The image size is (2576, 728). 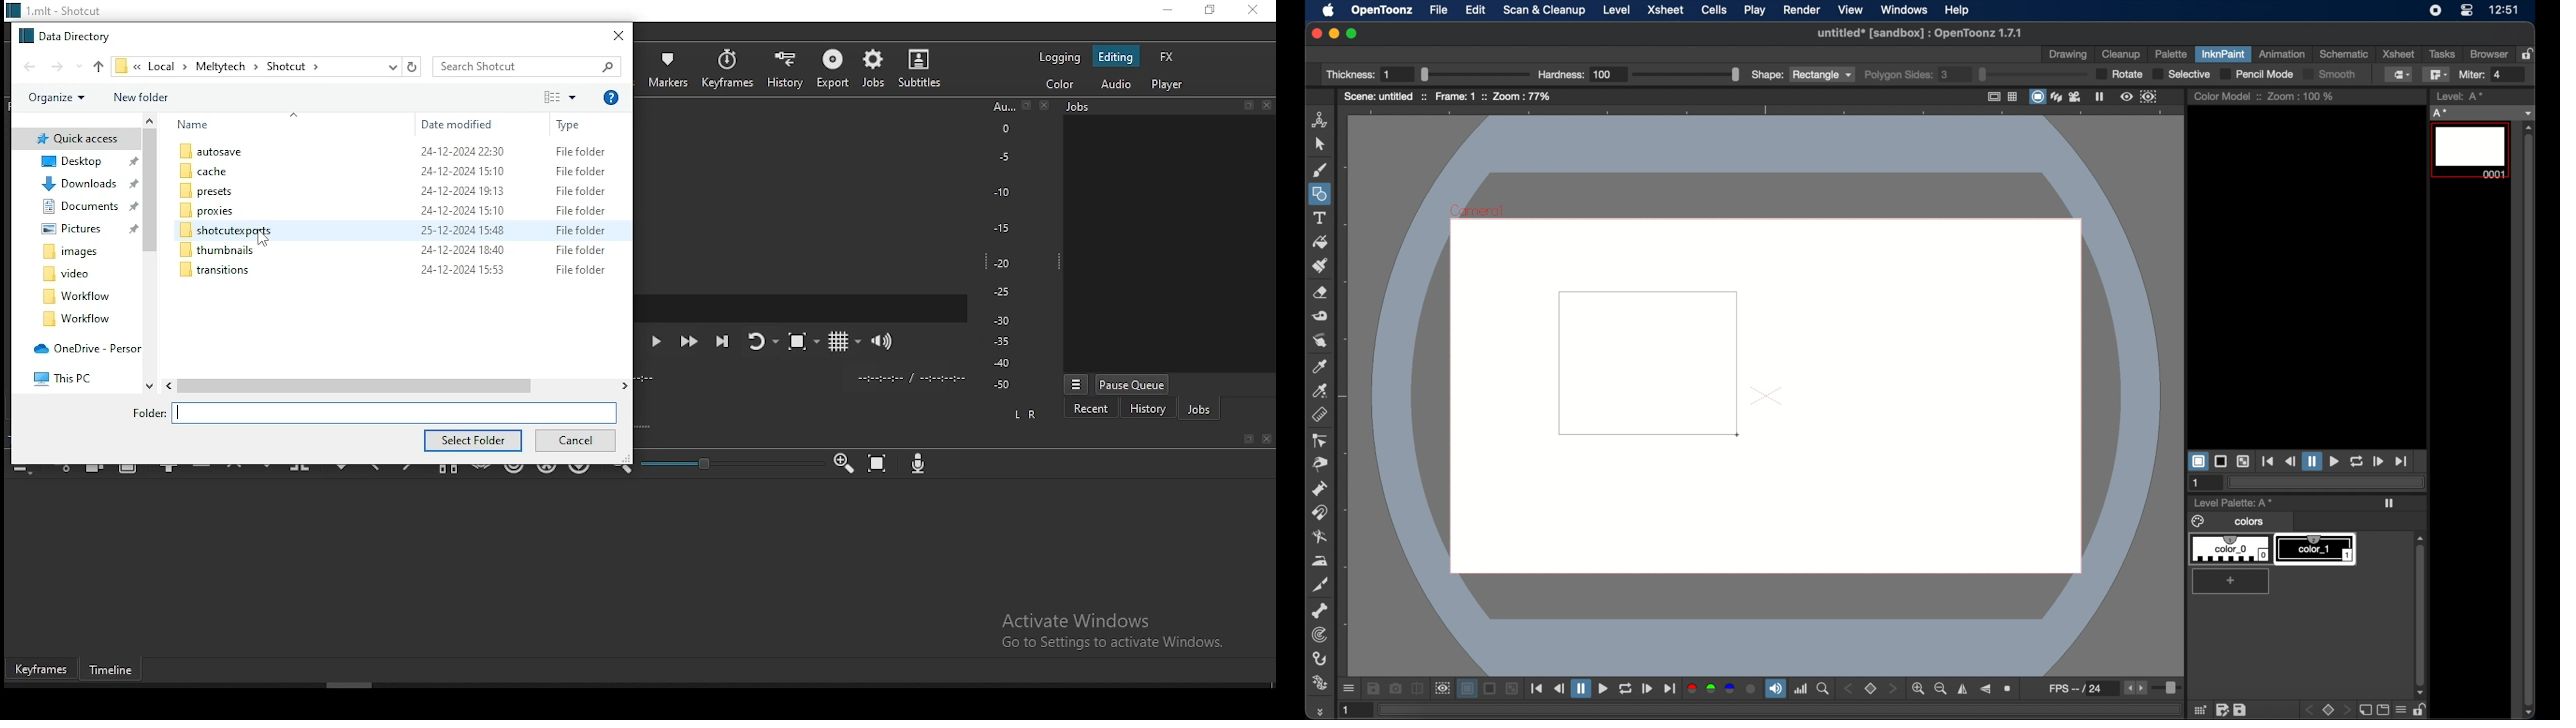 I want to click on level strip, so click(x=2461, y=96).